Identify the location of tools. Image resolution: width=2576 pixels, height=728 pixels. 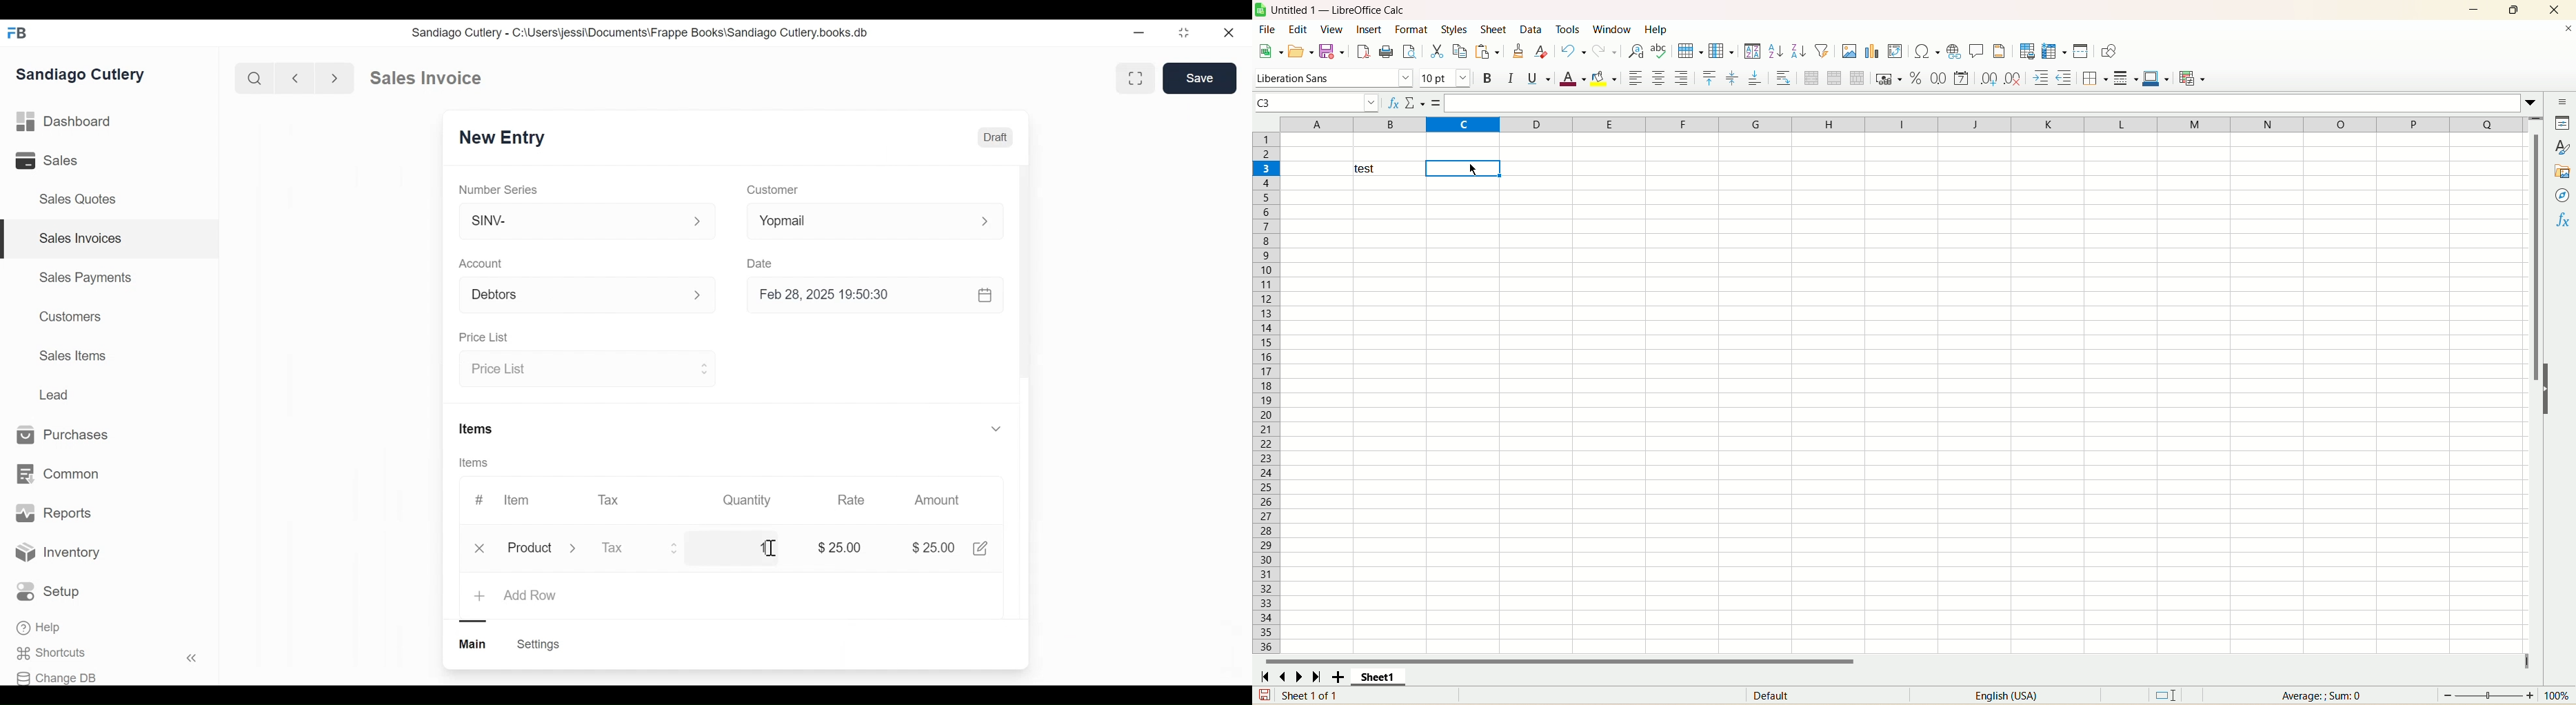
(1570, 28).